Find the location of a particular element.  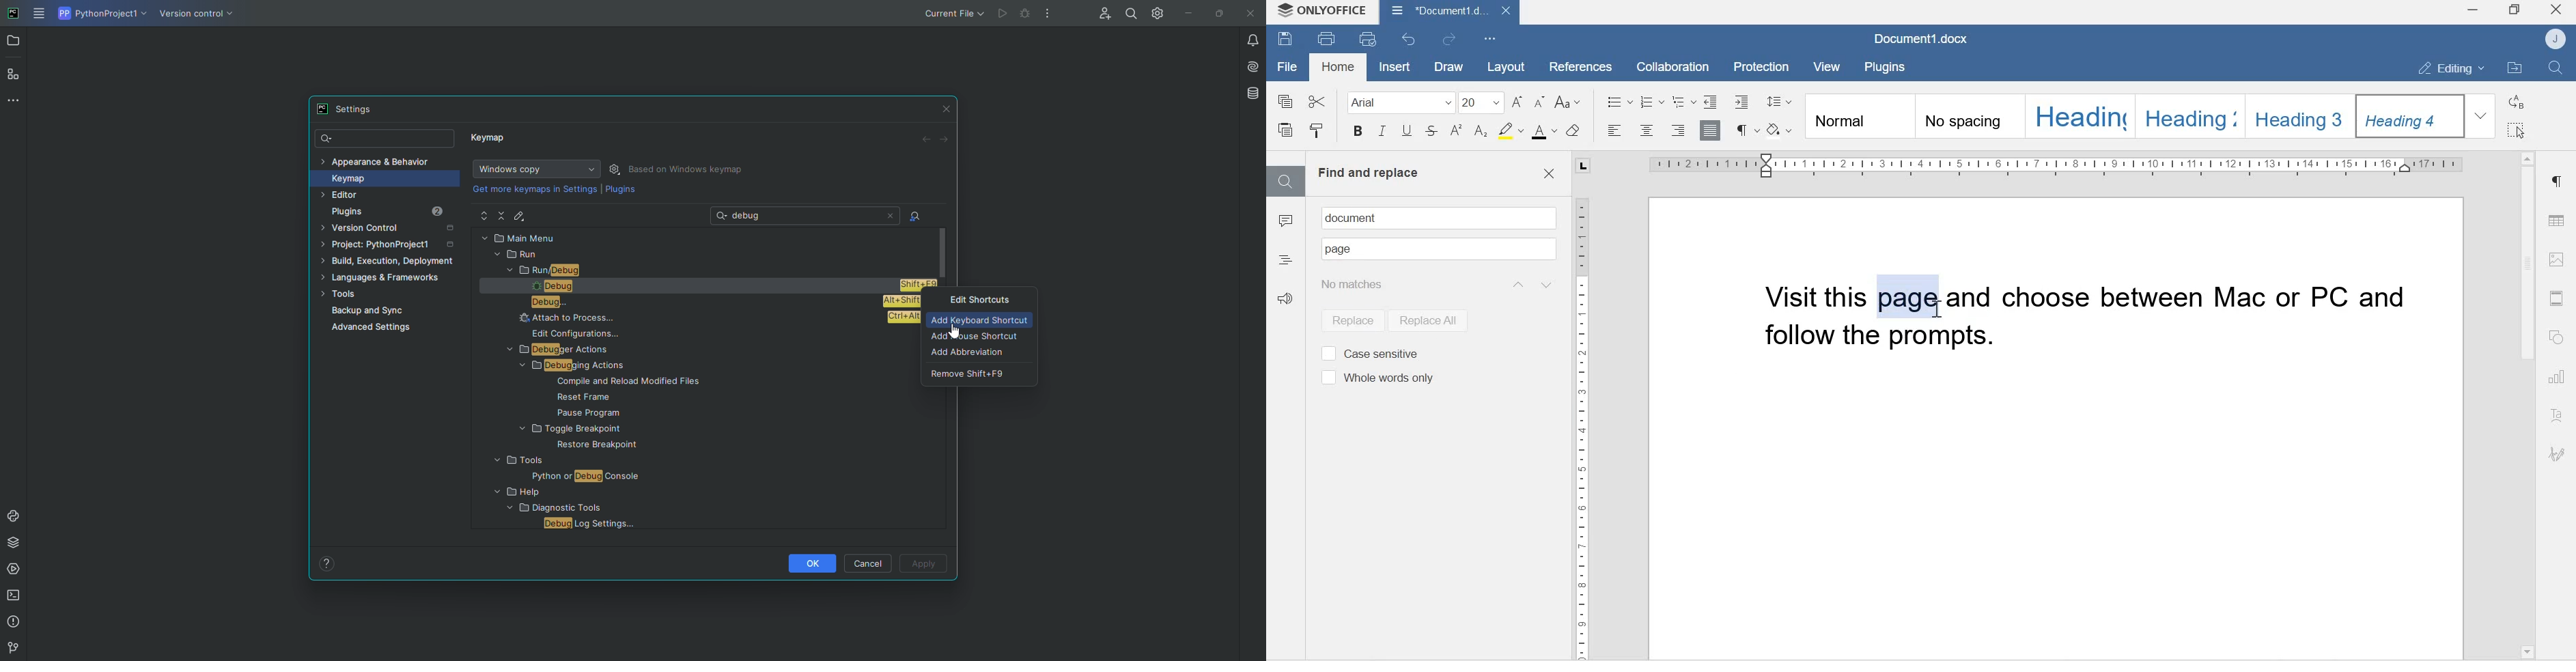

and choose between MAC or PC is located at coordinates (2187, 299).